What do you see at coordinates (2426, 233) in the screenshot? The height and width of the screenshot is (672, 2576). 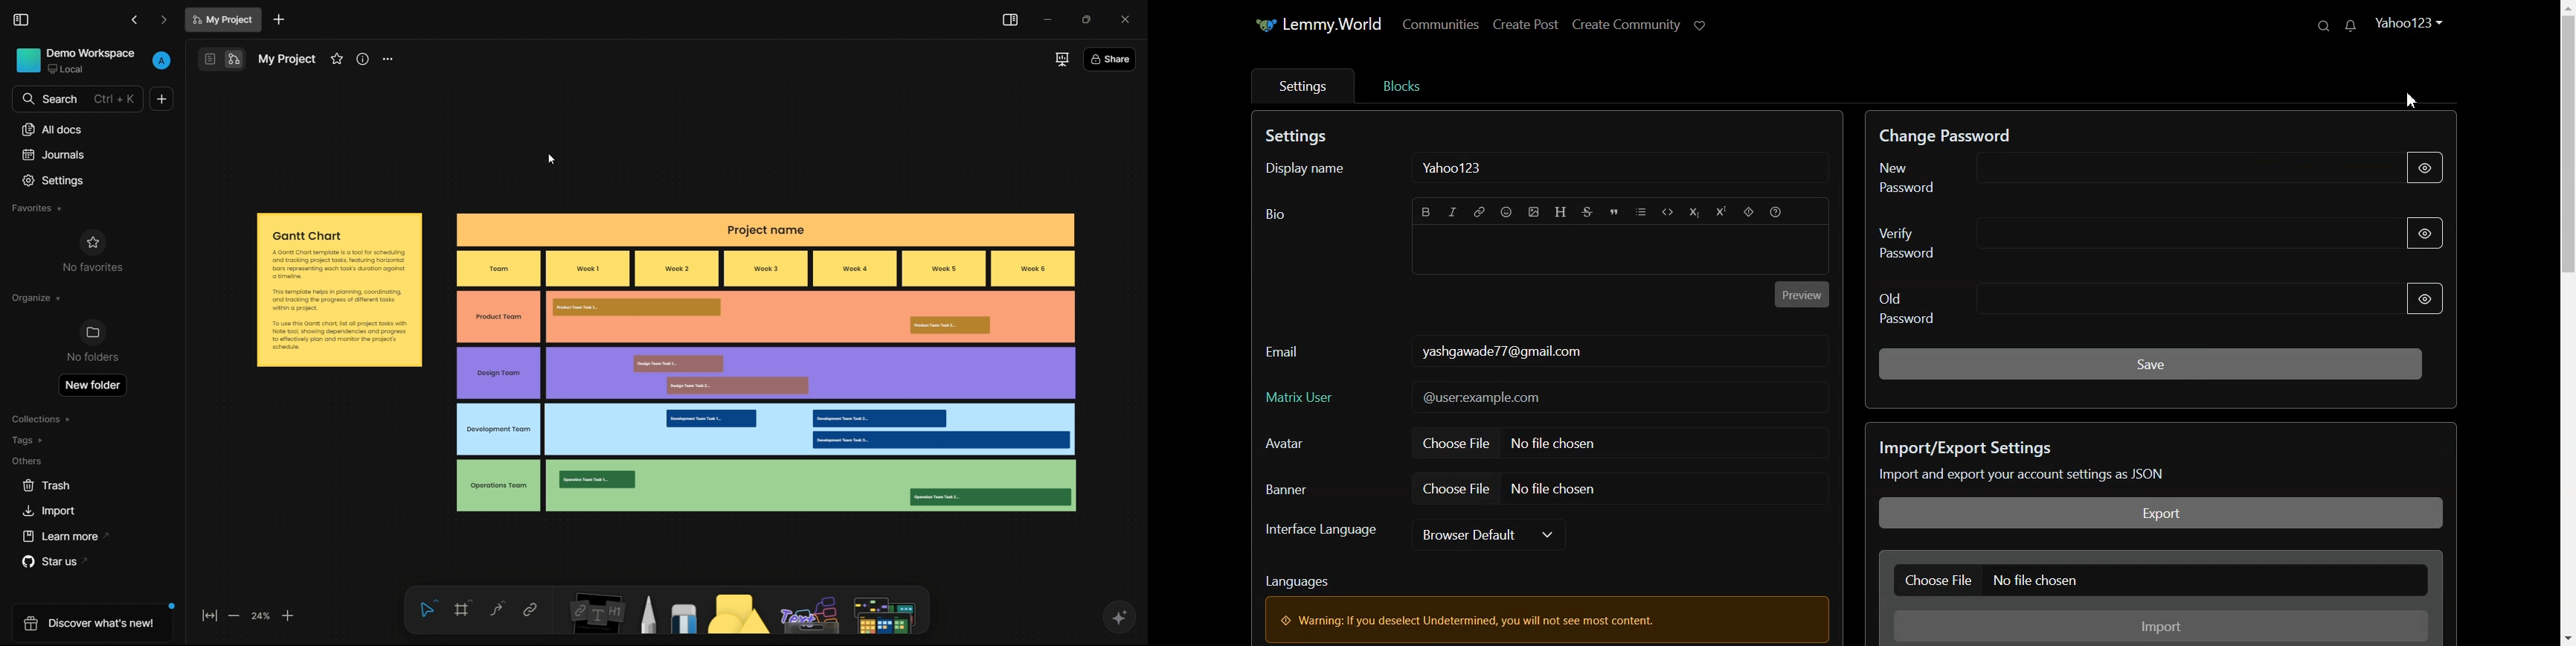 I see `Show Password` at bounding box center [2426, 233].